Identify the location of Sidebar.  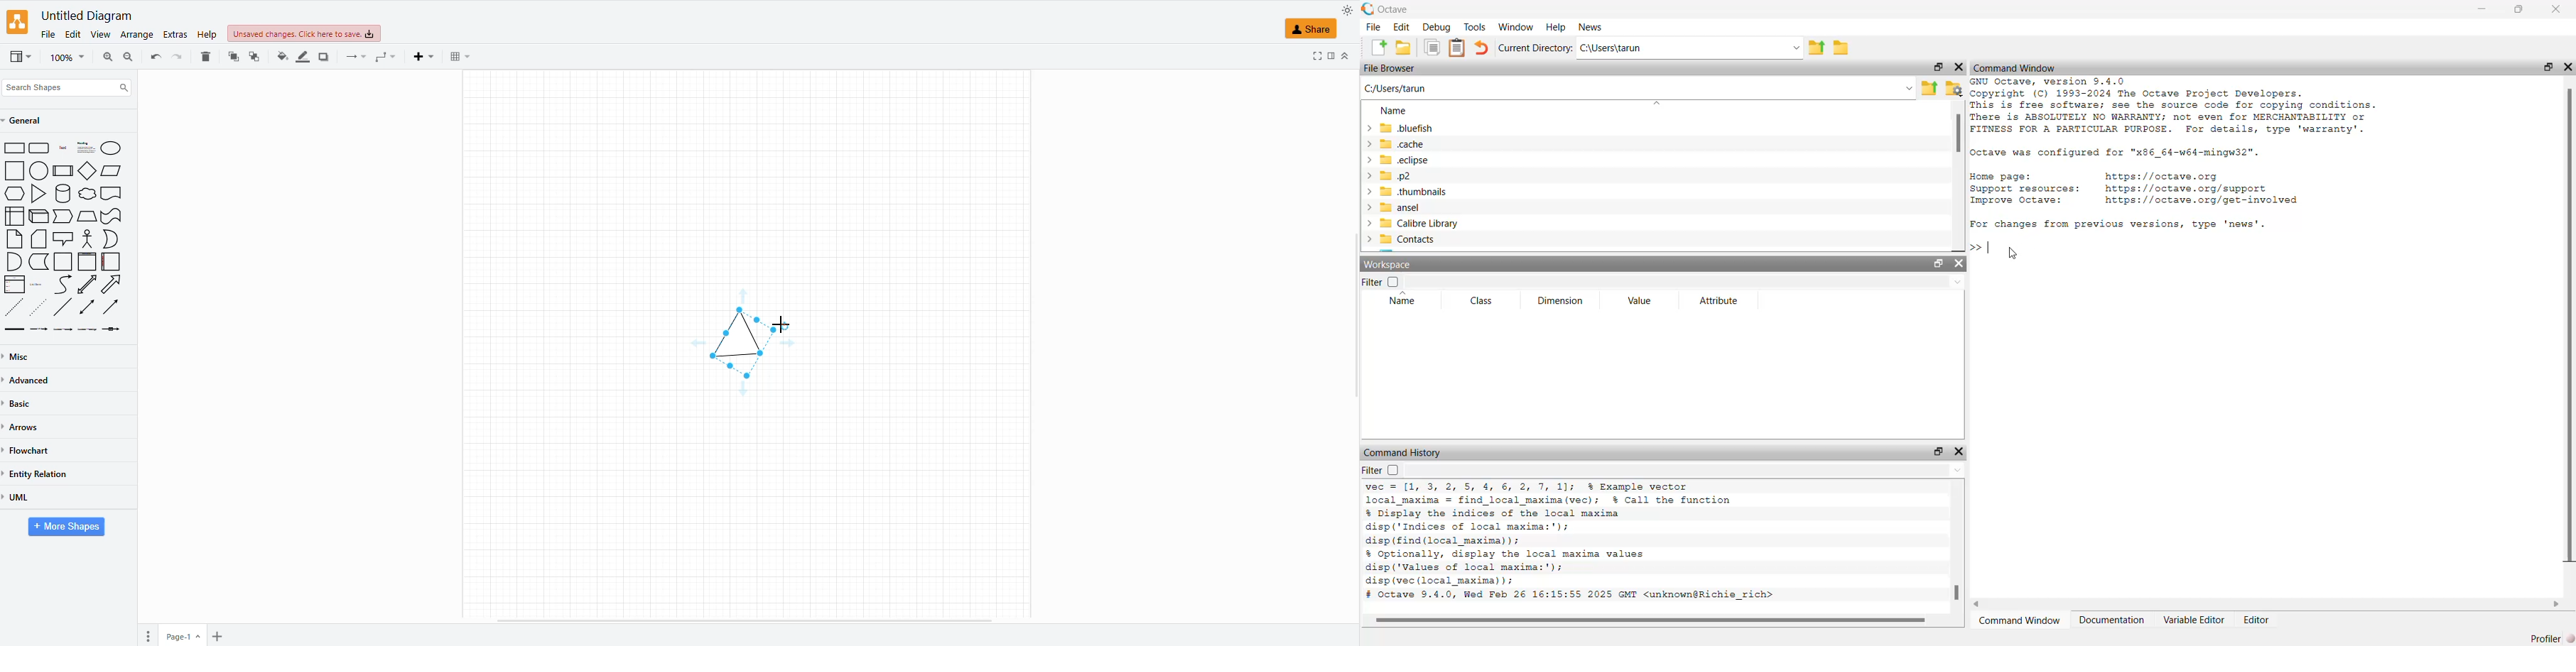
(112, 262).